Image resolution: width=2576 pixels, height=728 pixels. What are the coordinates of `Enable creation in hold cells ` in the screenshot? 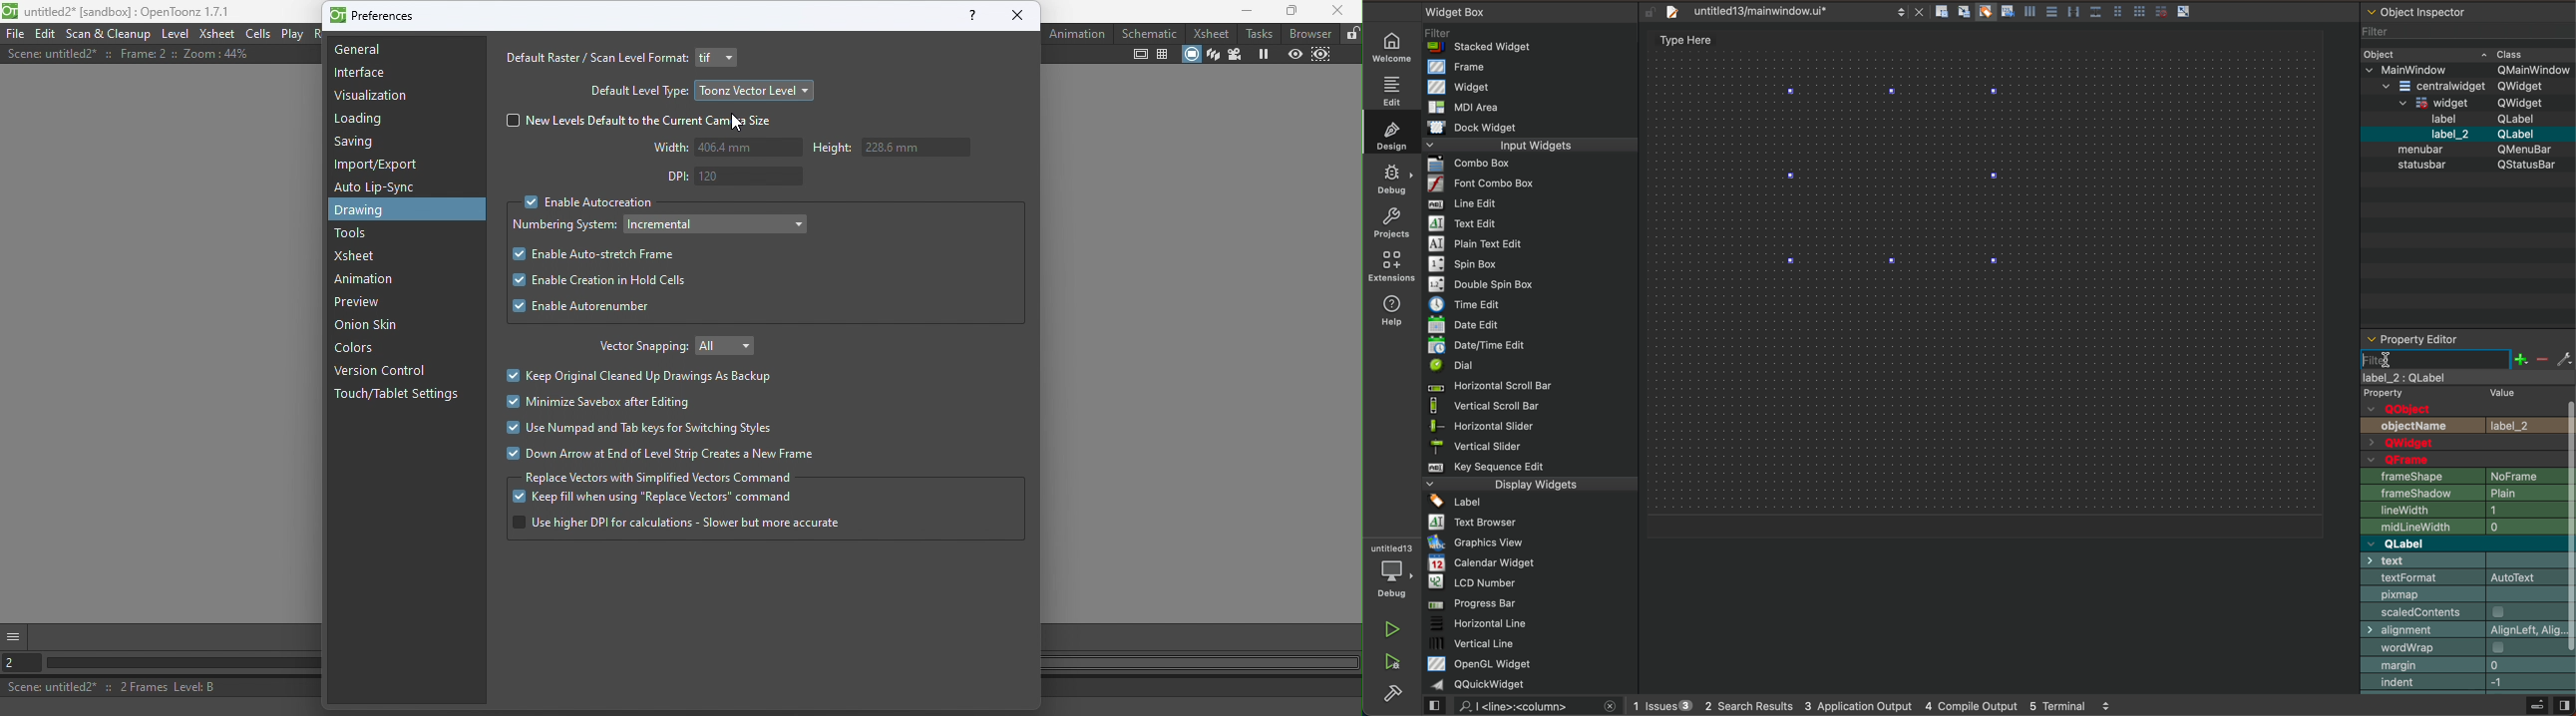 It's located at (593, 282).